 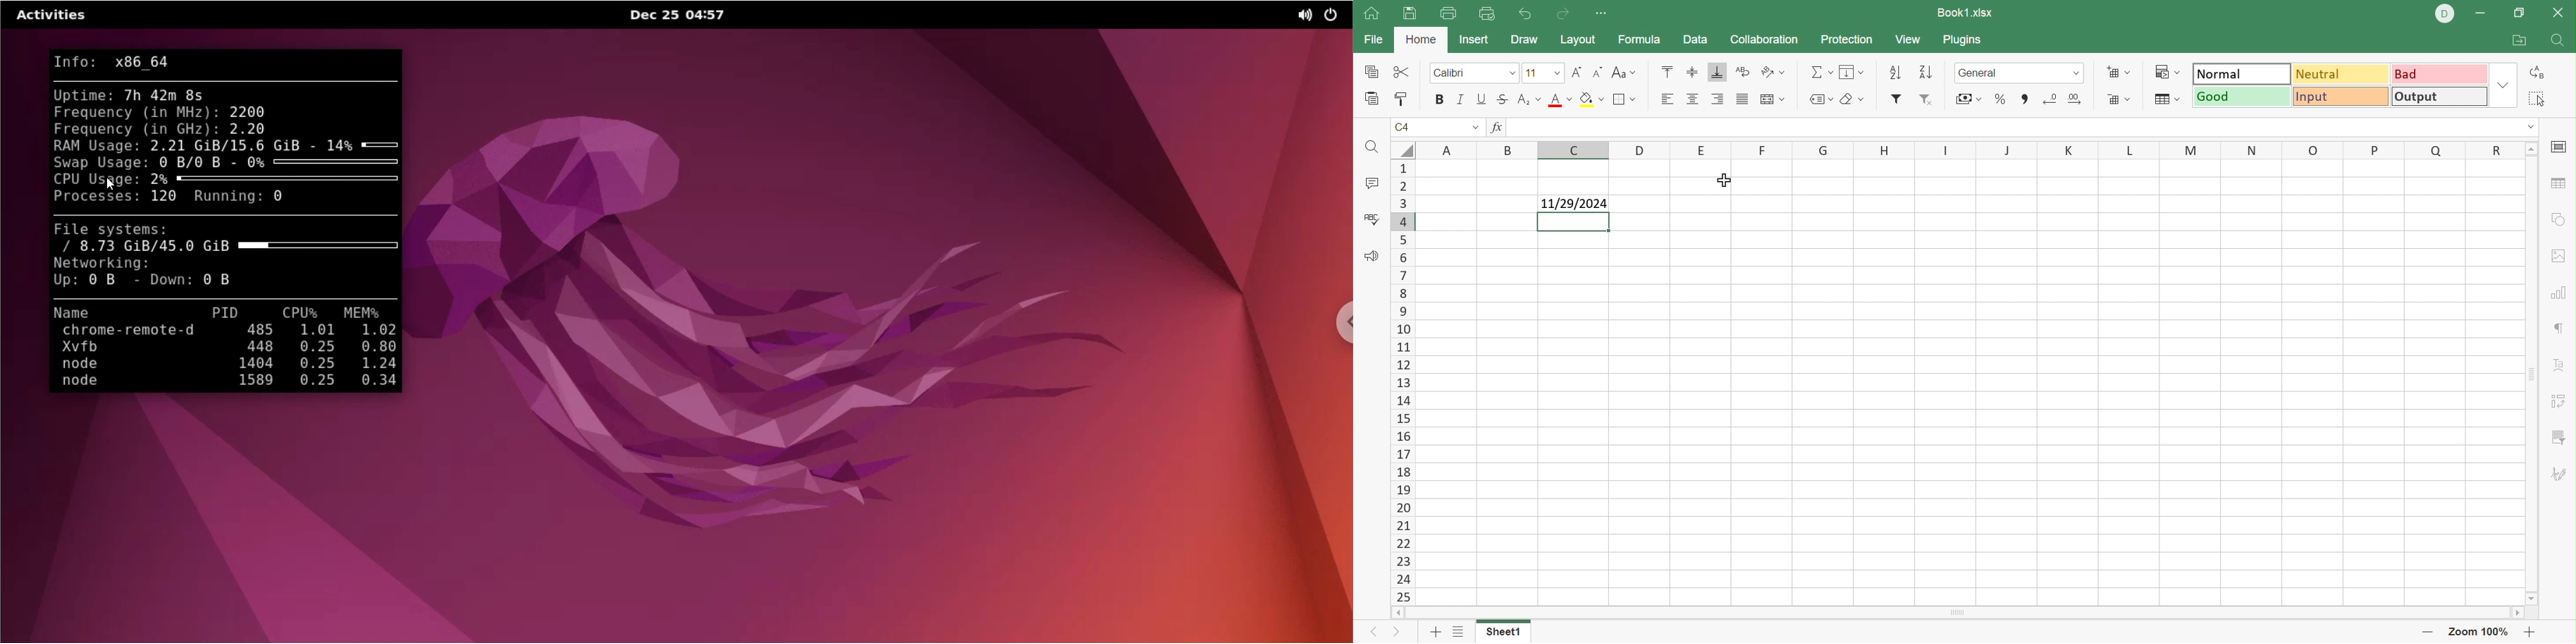 I want to click on Conditional formatting, so click(x=2171, y=70).